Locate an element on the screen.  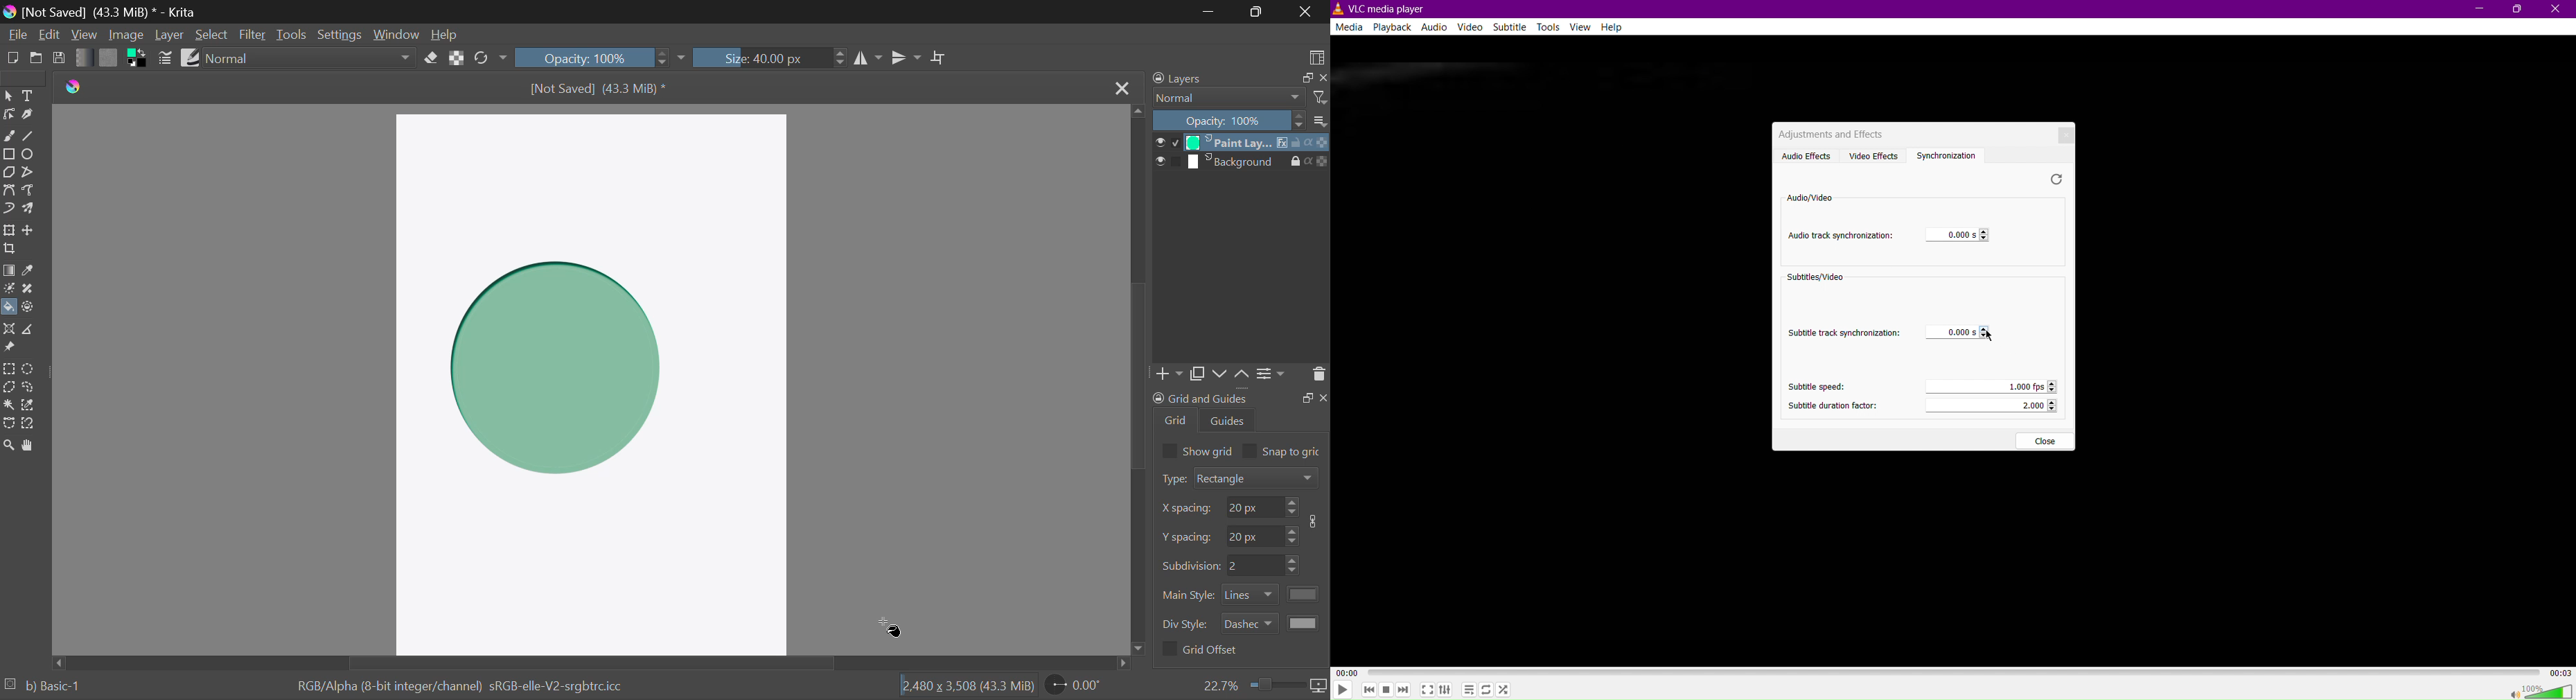
Eyedropper is located at coordinates (30, 270).